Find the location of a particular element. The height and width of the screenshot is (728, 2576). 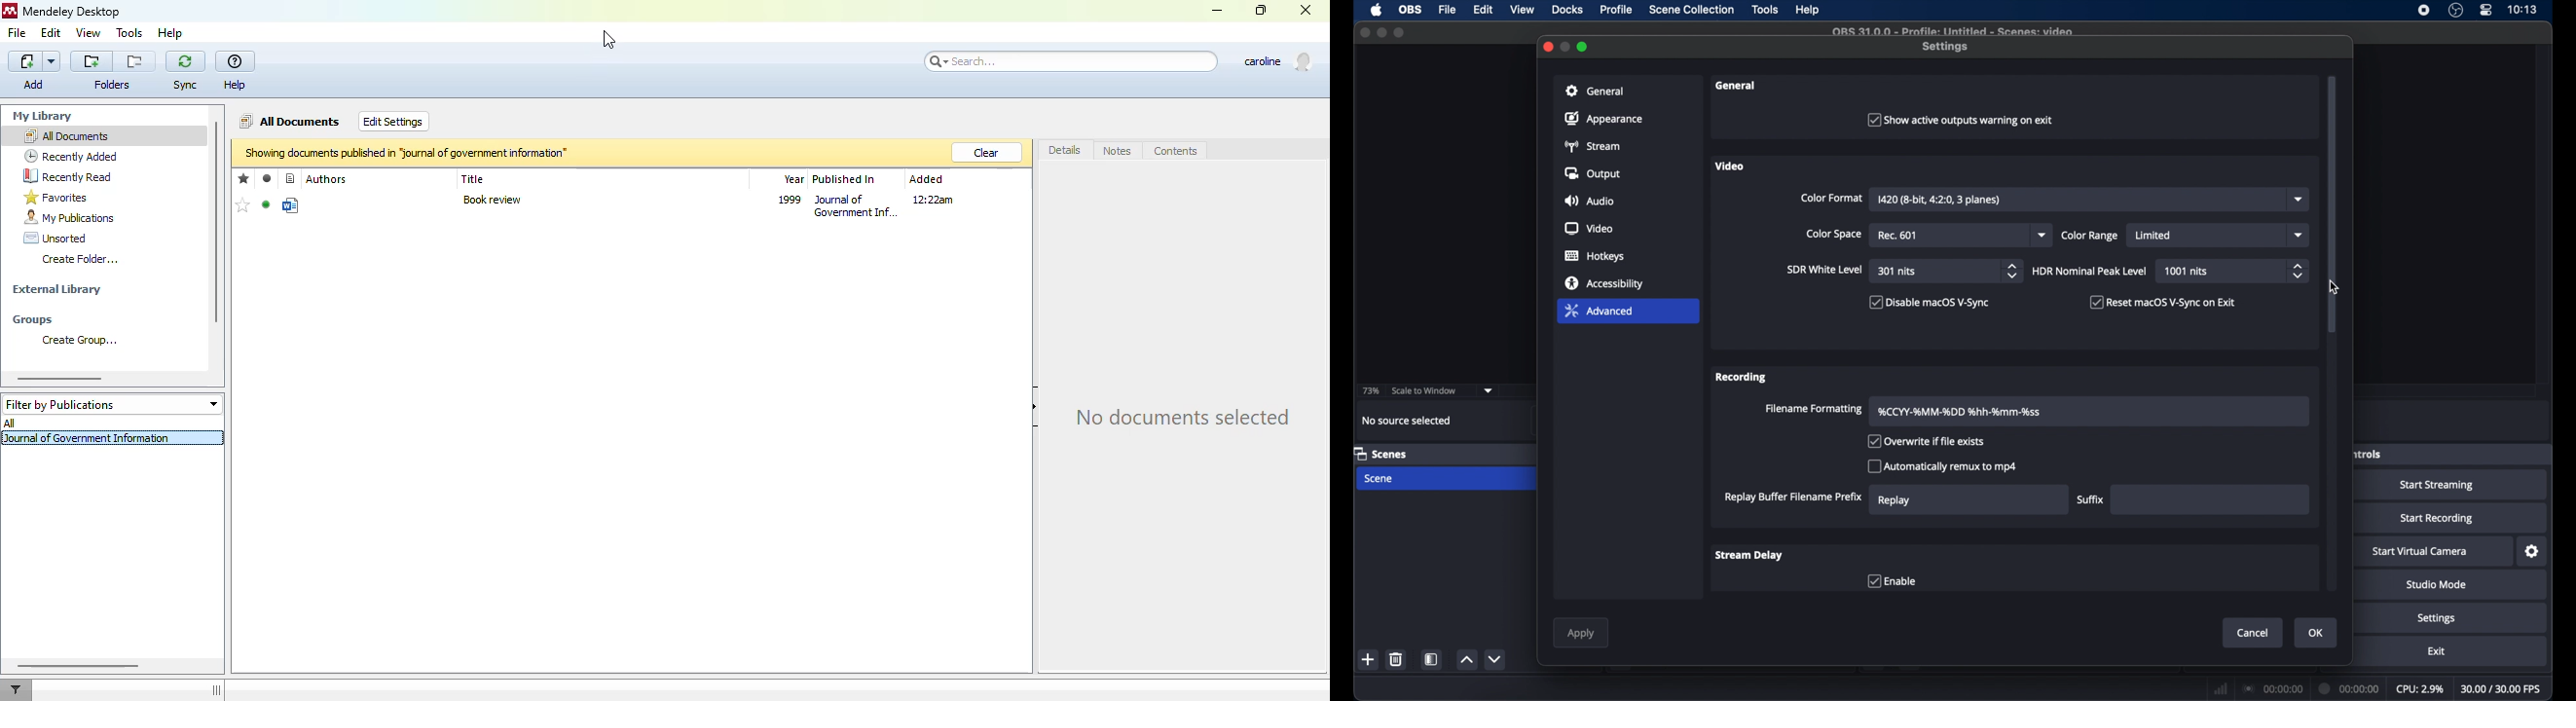

output is located at coordinates (1594, 173).